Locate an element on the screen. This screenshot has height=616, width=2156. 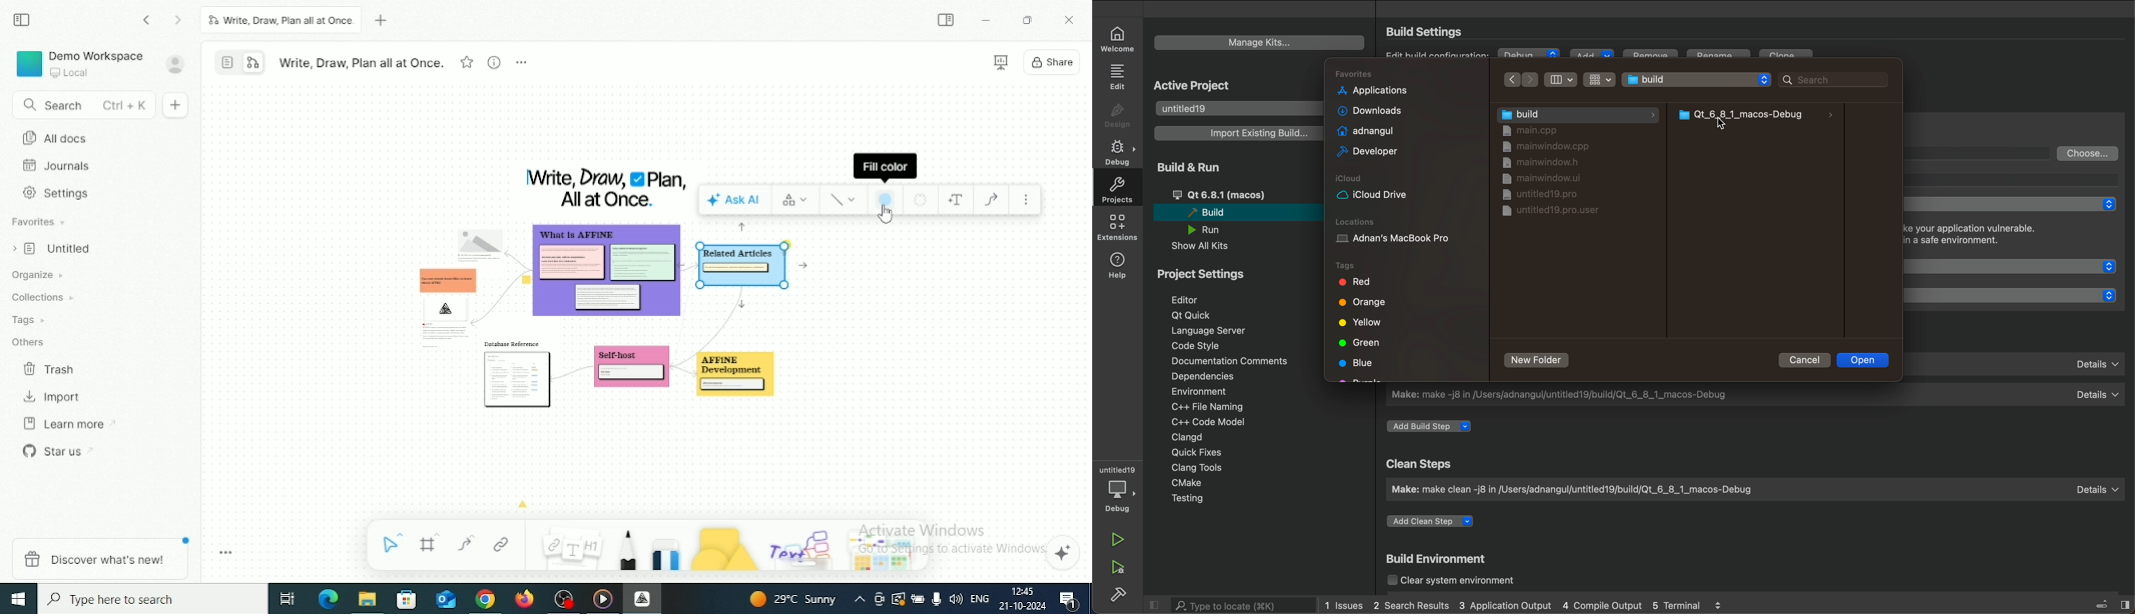
new folder is located at coordinates (1539, 361).